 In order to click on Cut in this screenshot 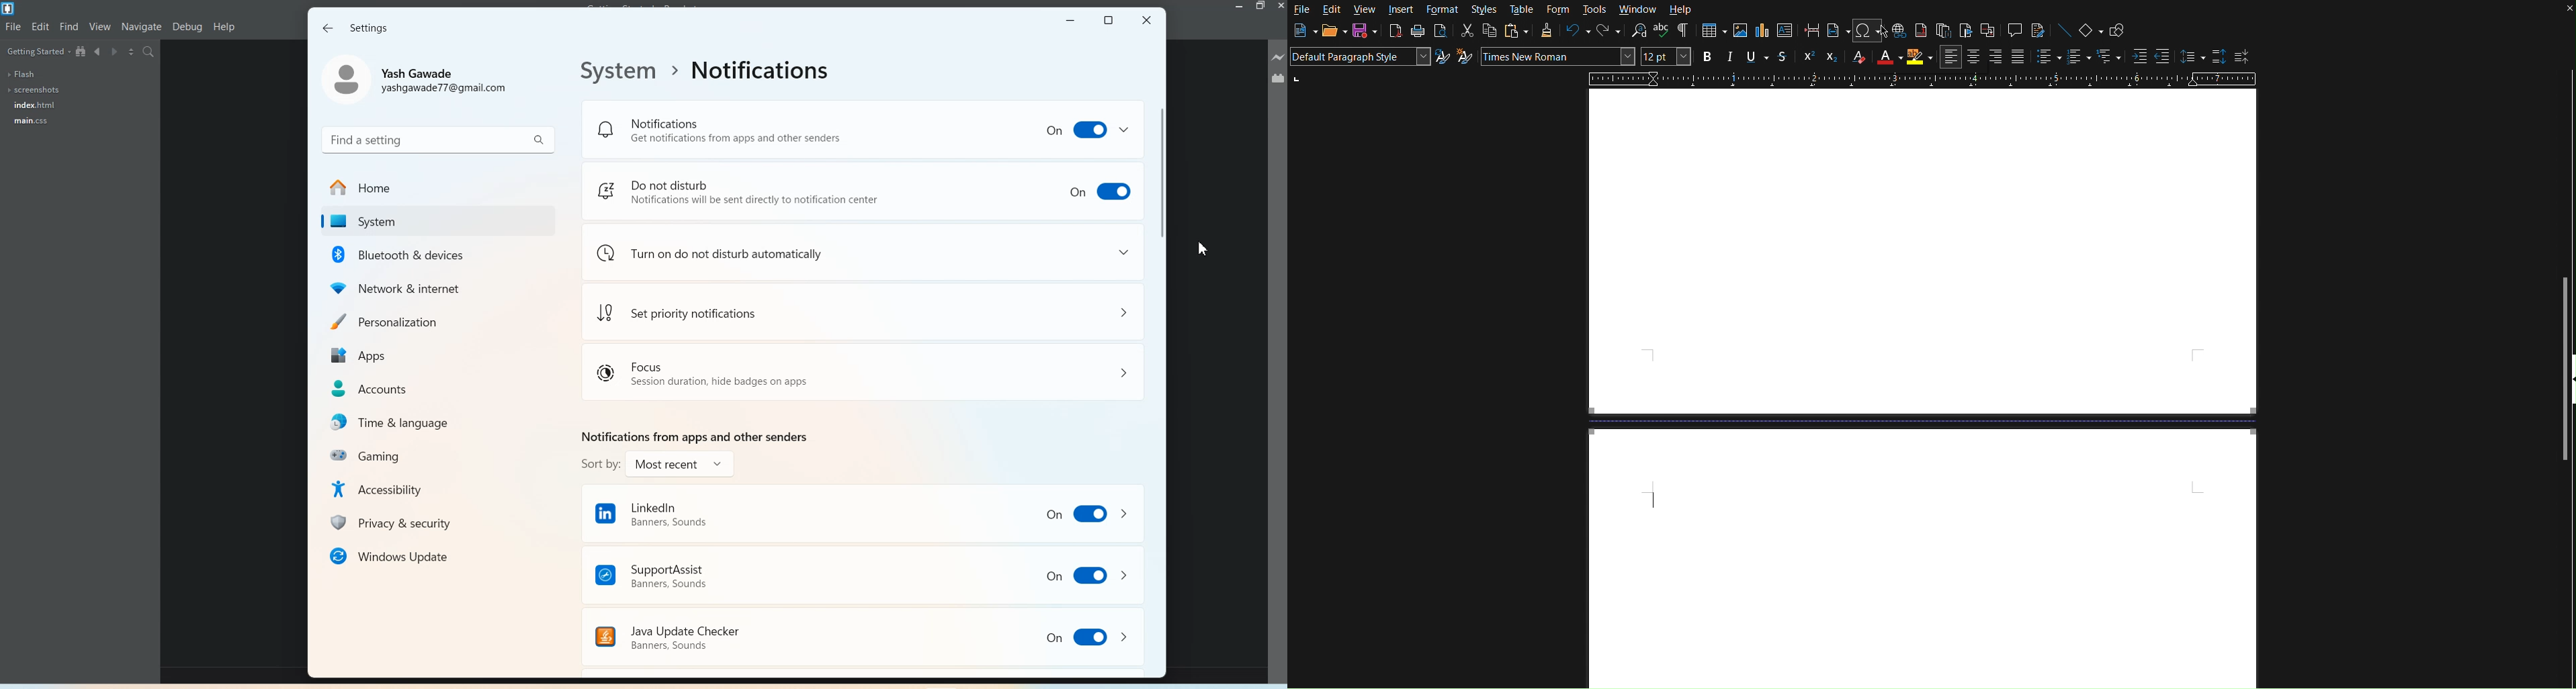, I will do `click(1467, 31)`.